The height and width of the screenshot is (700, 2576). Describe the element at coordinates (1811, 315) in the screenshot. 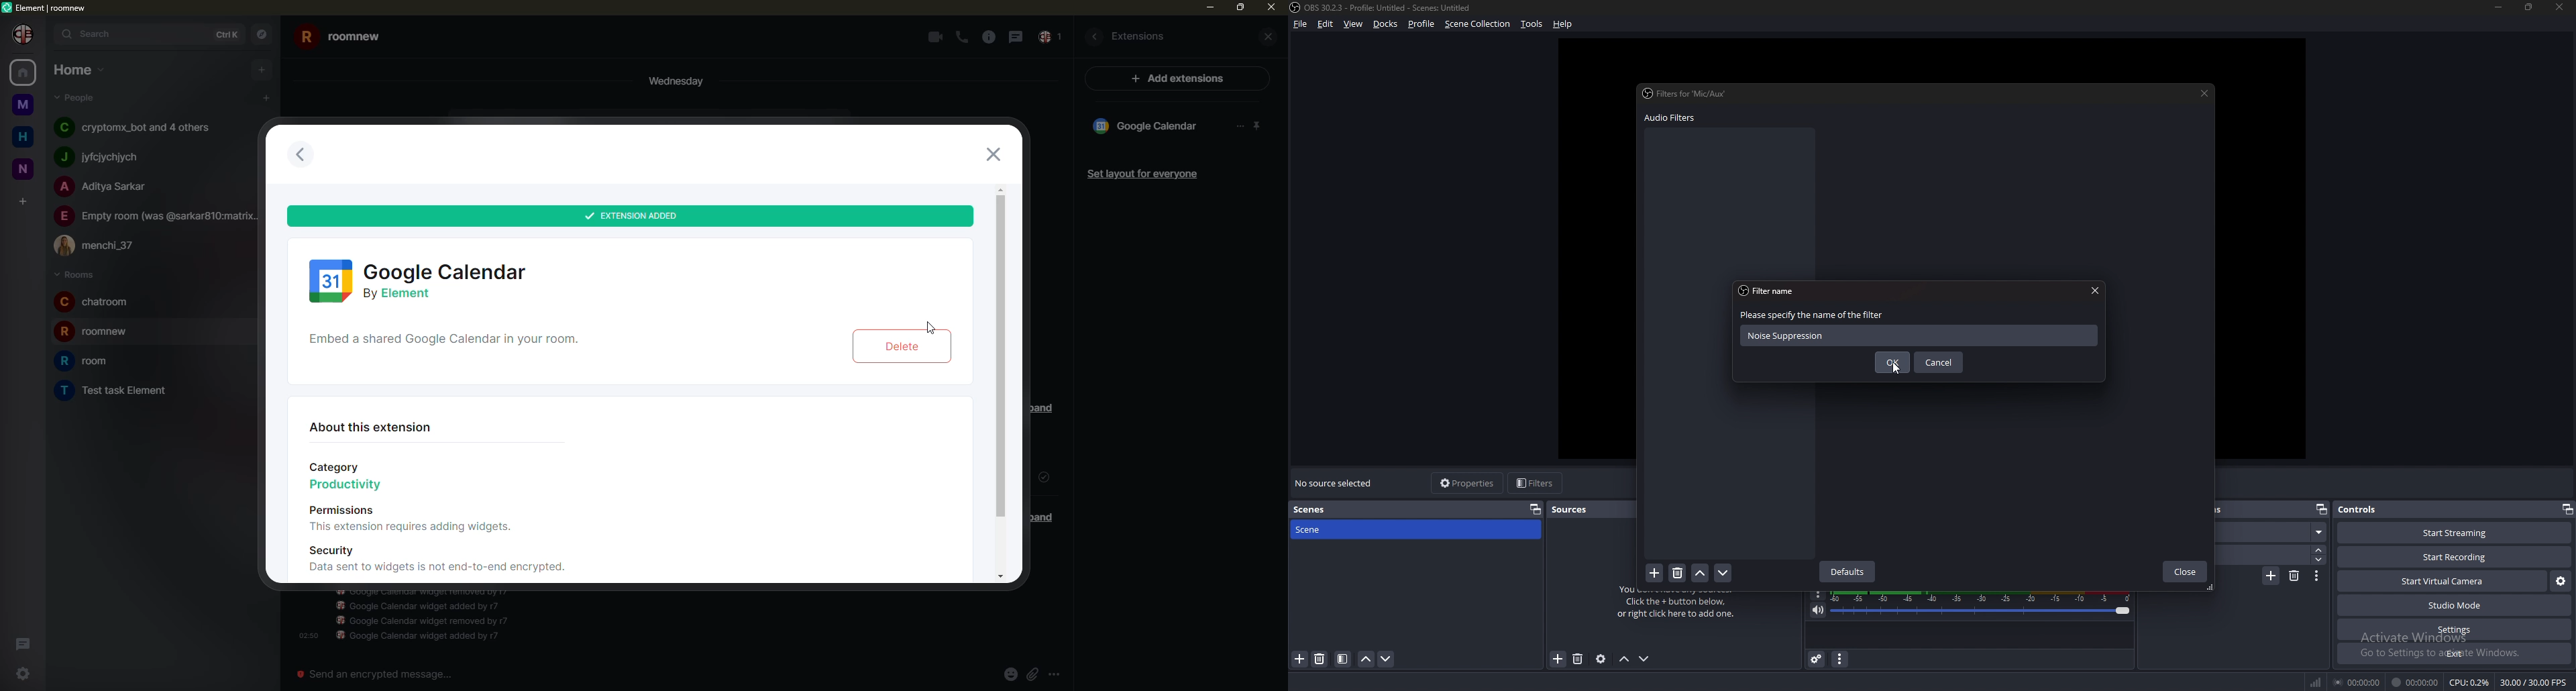

I see `please spceify the name of the filter` at that location.